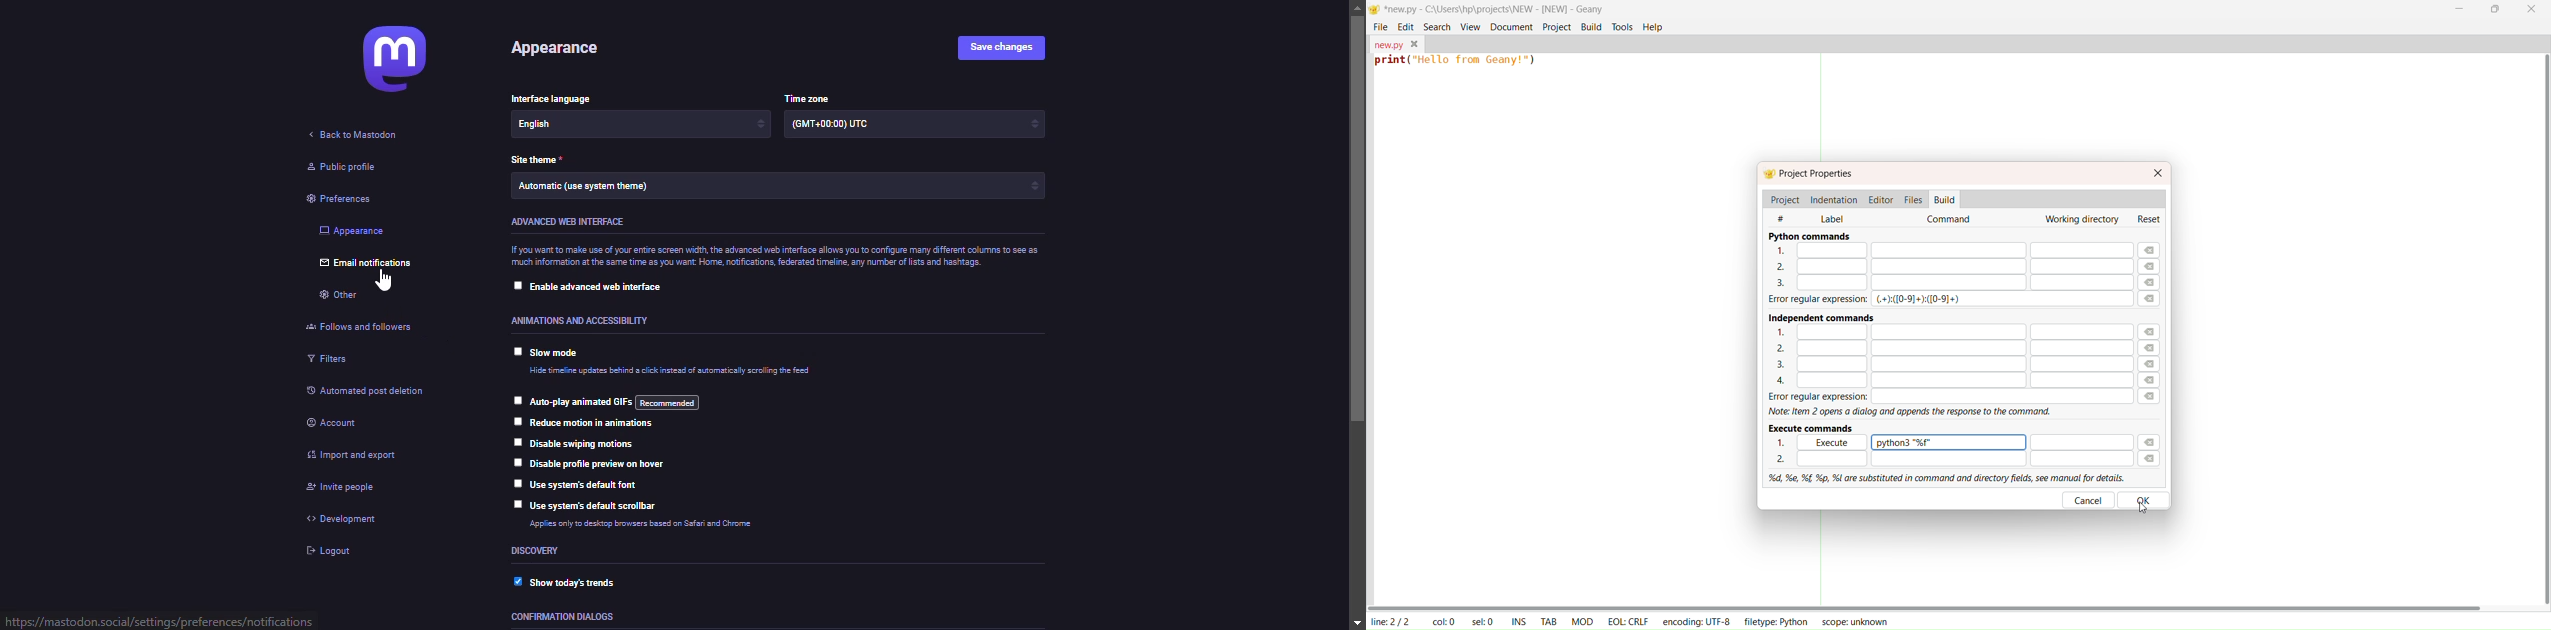 The width and height of the screenshot is (2576, 644). What do you see at coordinates (1944, 266) in the screenshot?
I see `2.` at bounding box center [1944, 266].